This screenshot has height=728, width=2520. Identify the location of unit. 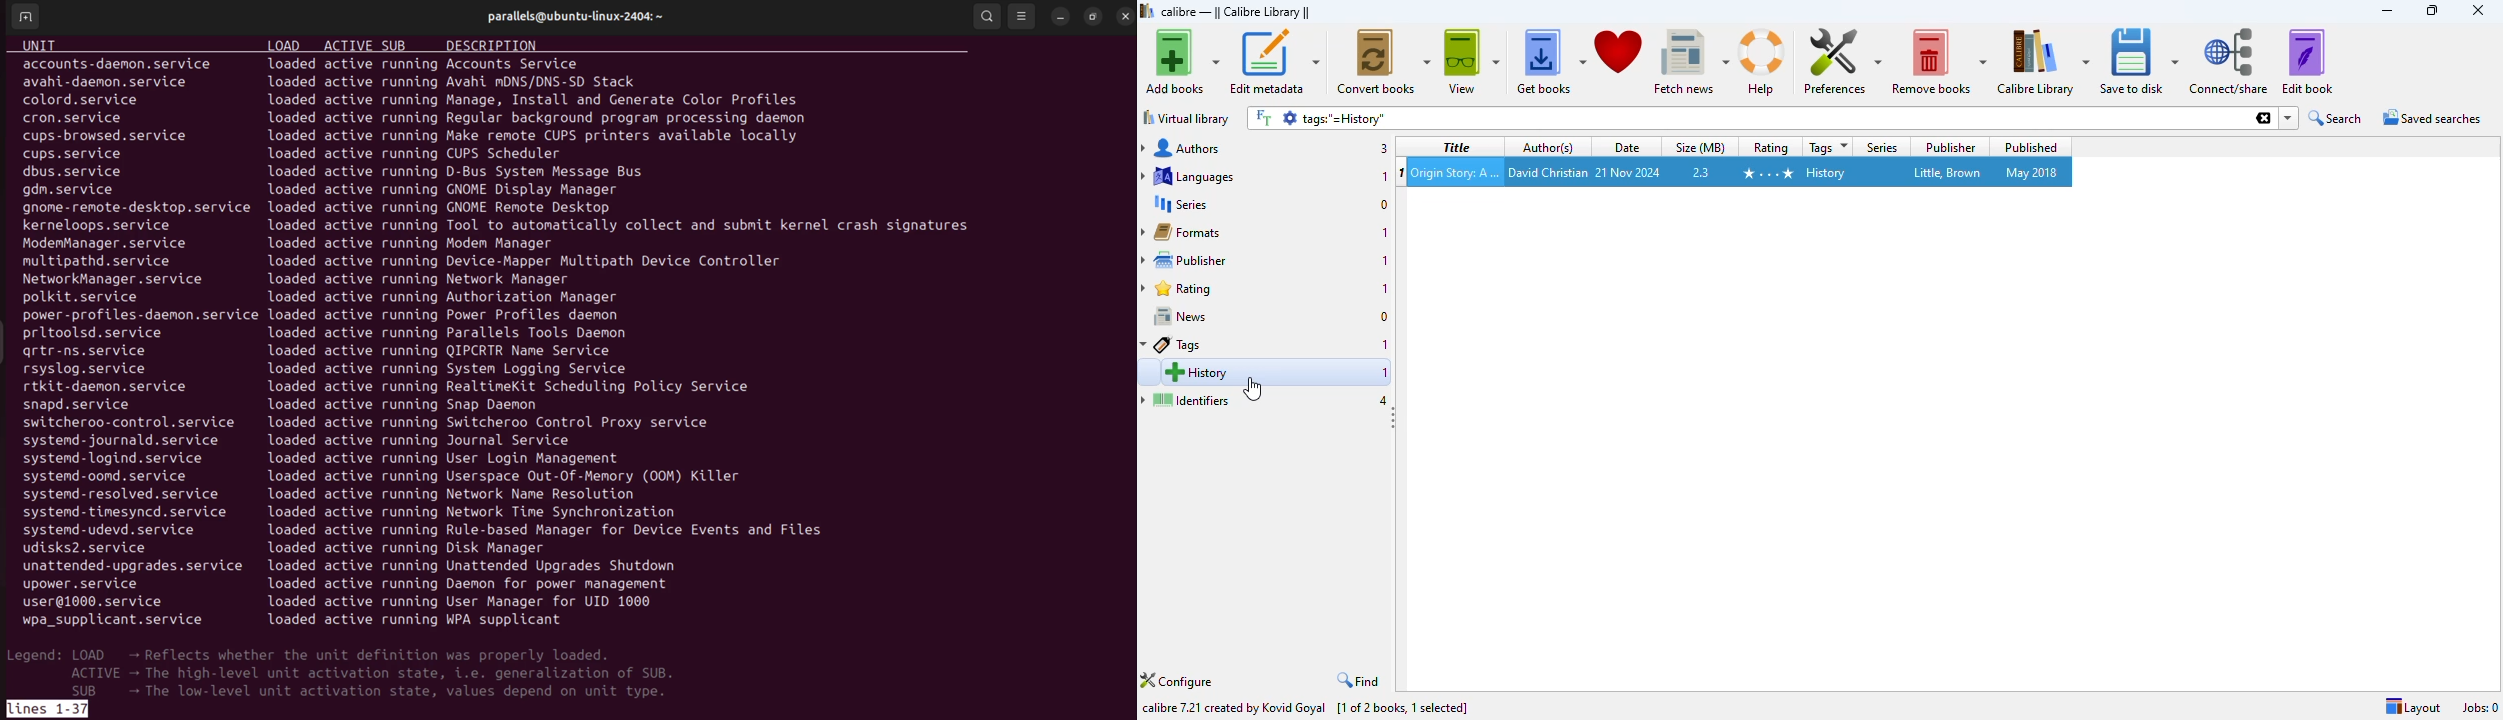
(44, 45).